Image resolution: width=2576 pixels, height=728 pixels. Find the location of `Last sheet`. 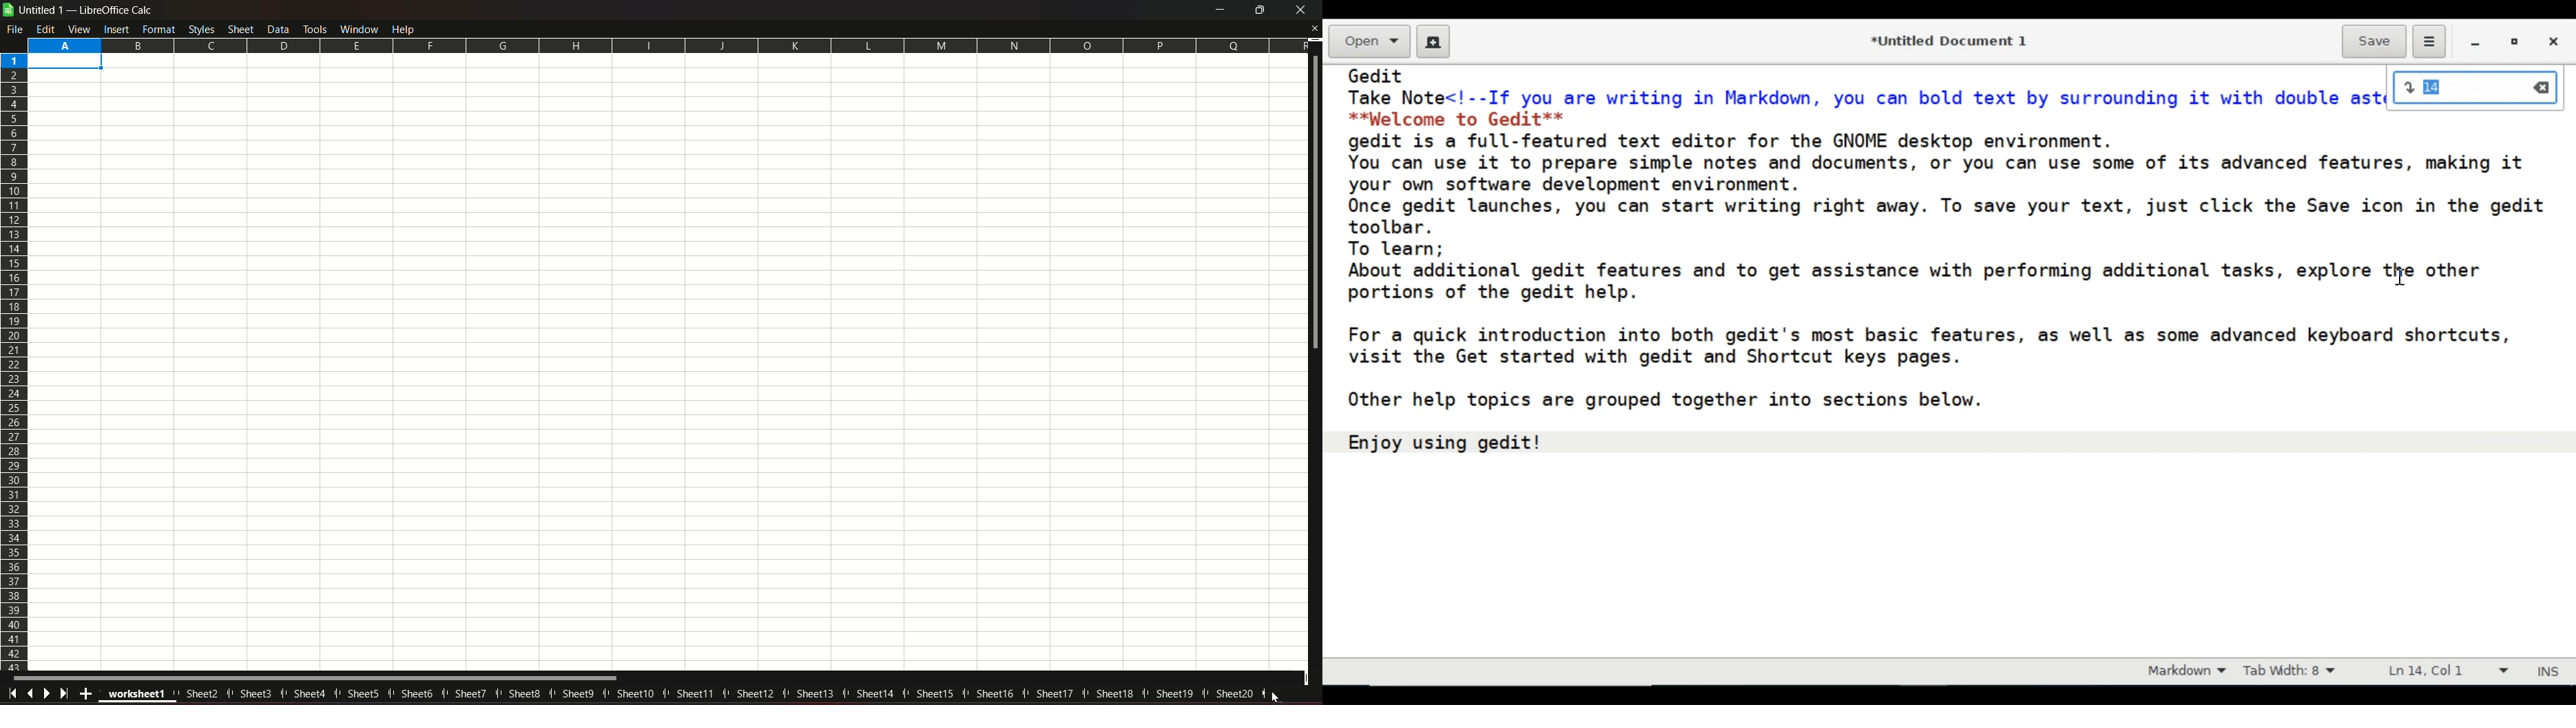

Last sheet is located at coordinates (66, 693).